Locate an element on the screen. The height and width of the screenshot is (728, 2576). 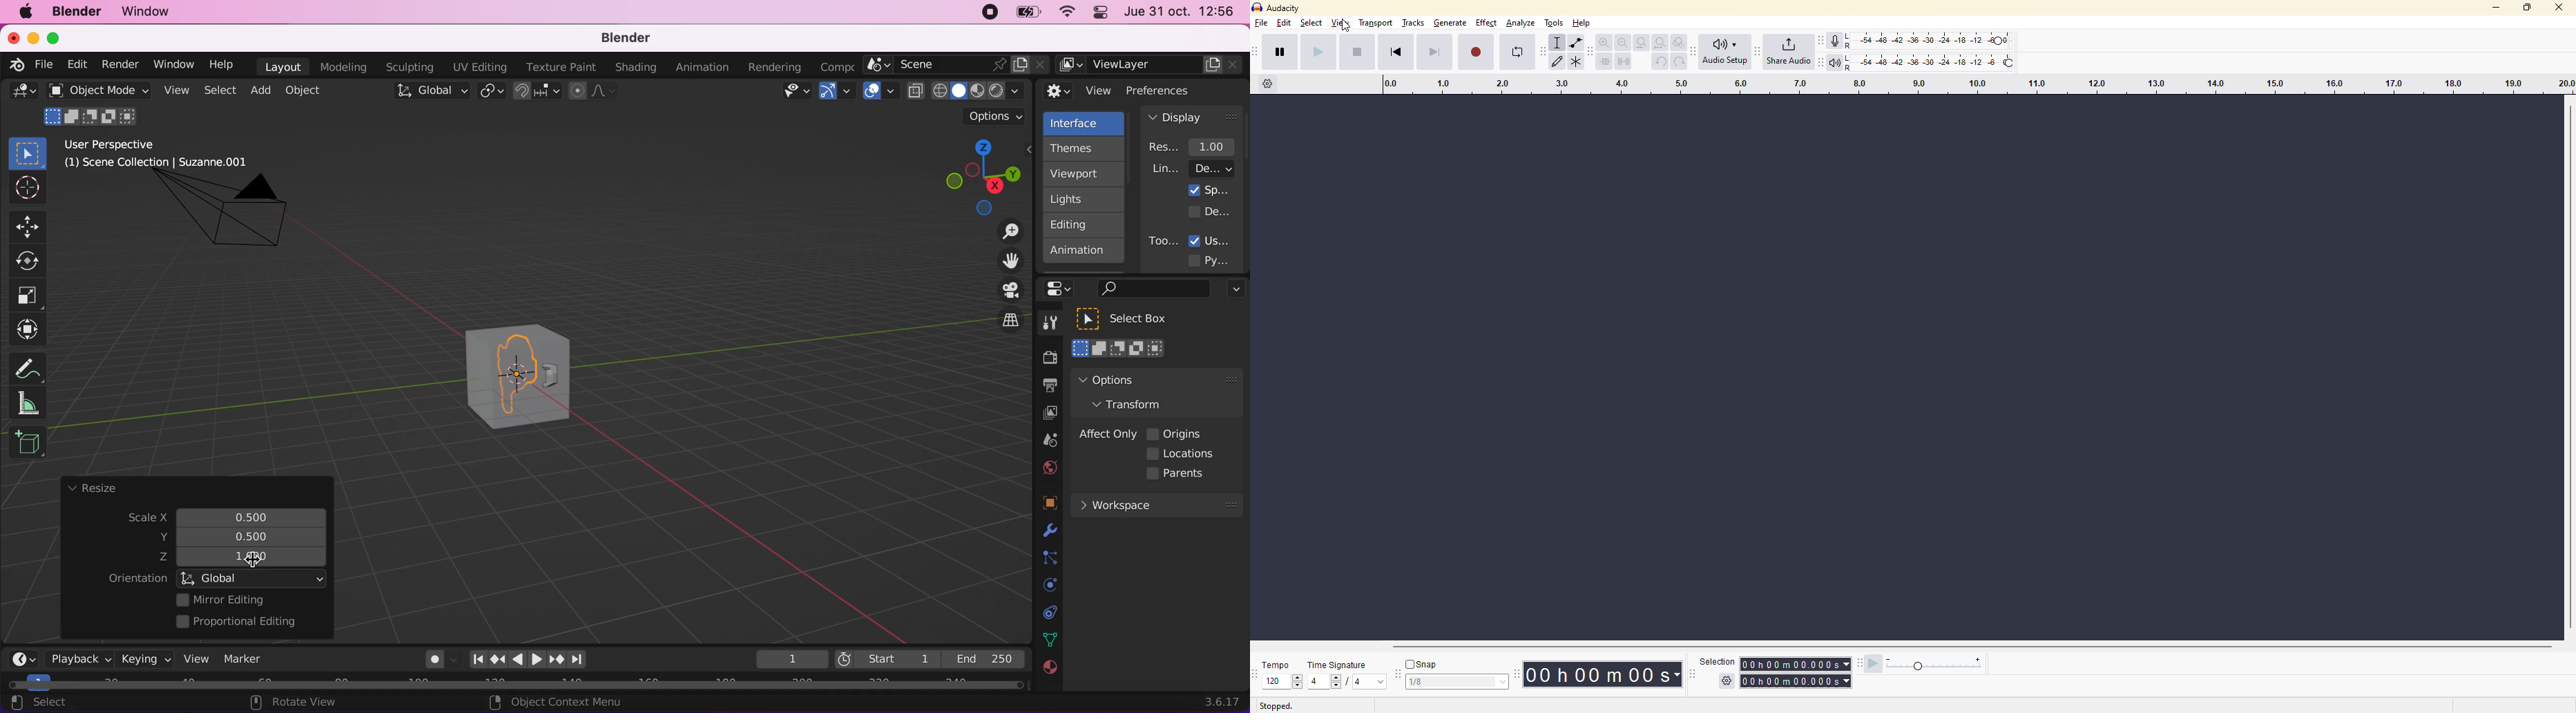
keyframe is located at coordinates (791, 660).